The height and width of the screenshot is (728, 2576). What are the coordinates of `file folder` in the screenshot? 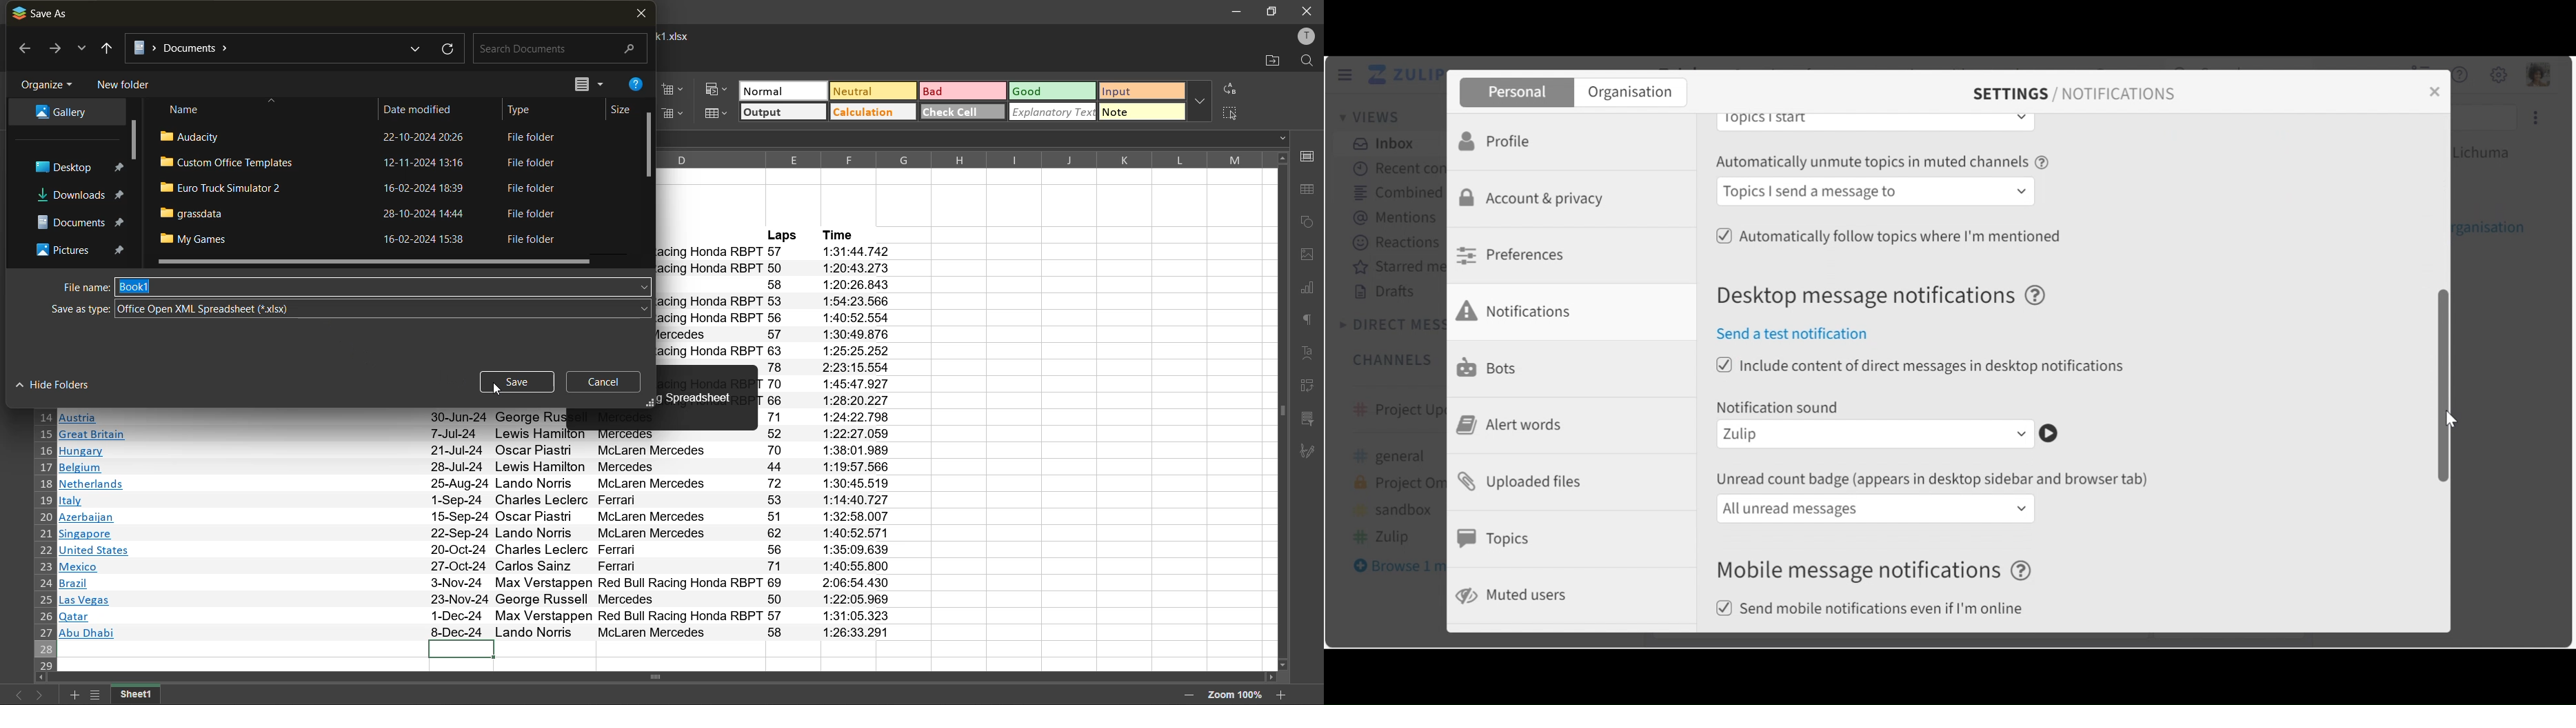 It's located at (537, 137).